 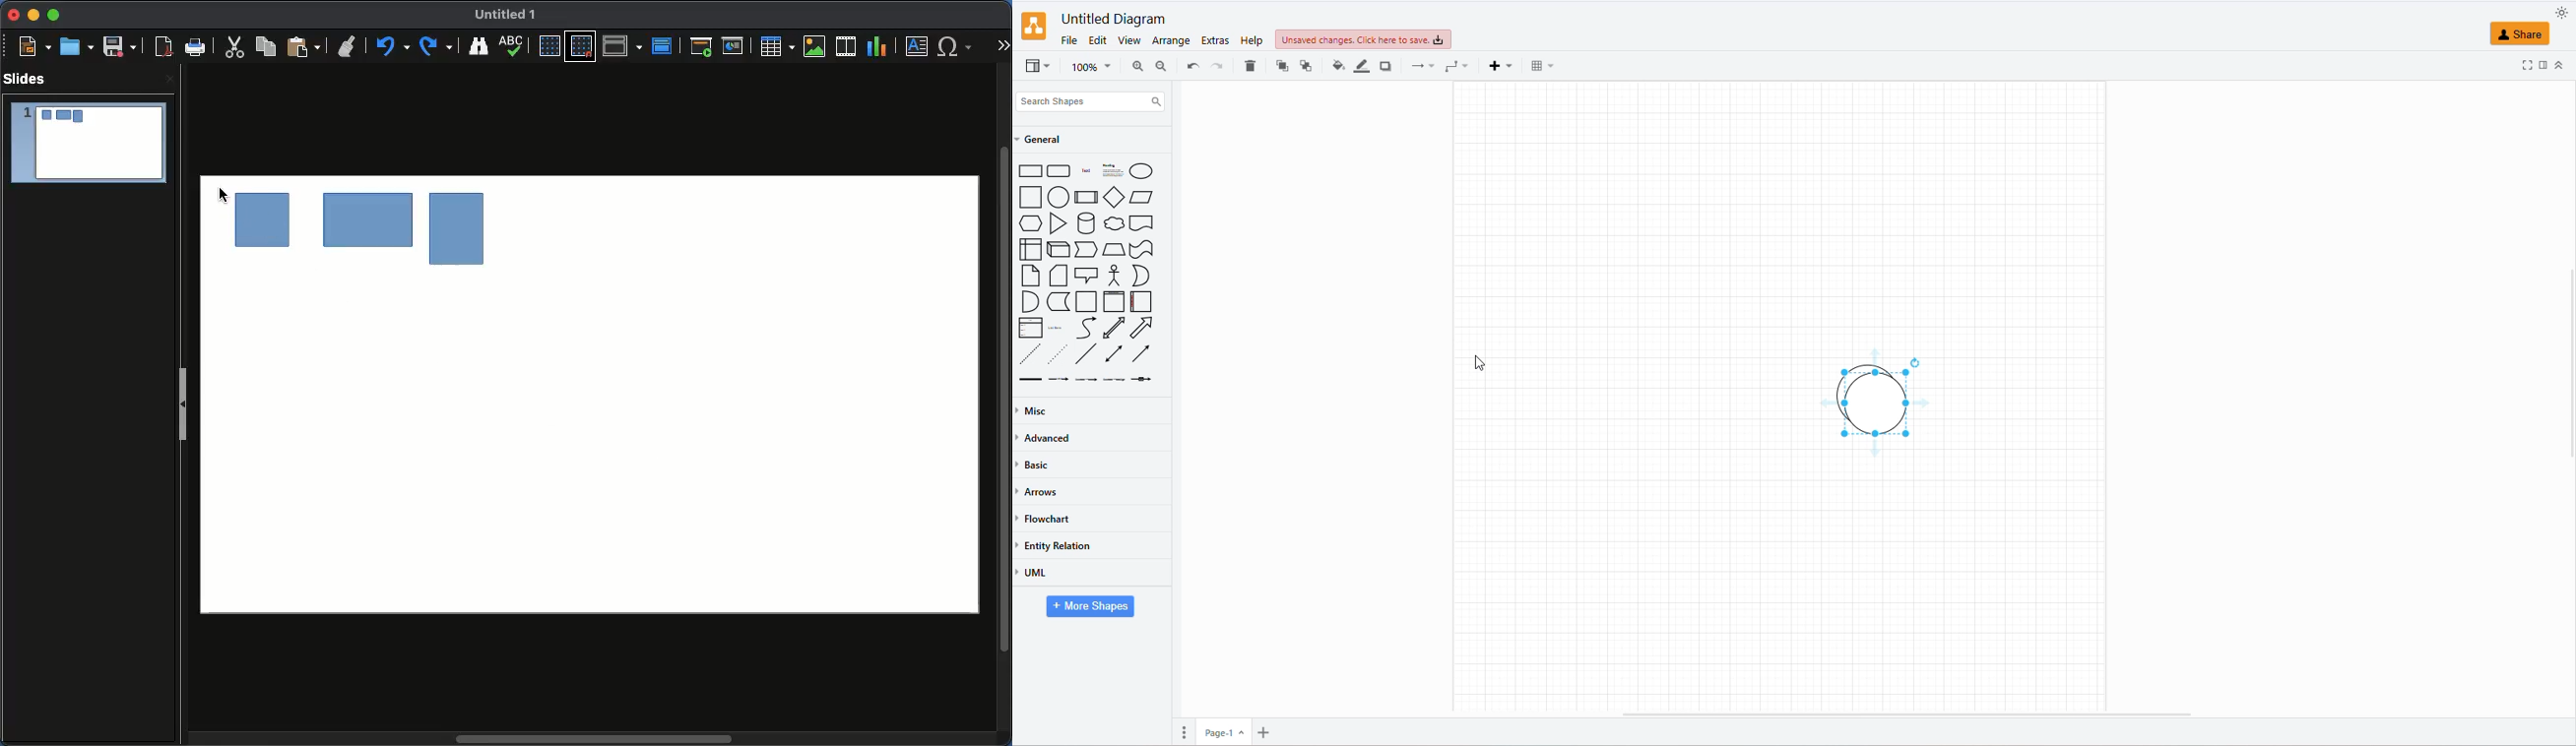 What do you see at coordinates (1224, 728) in the screenshot?
I see `PAGE` at bounding box center [1224, 728].